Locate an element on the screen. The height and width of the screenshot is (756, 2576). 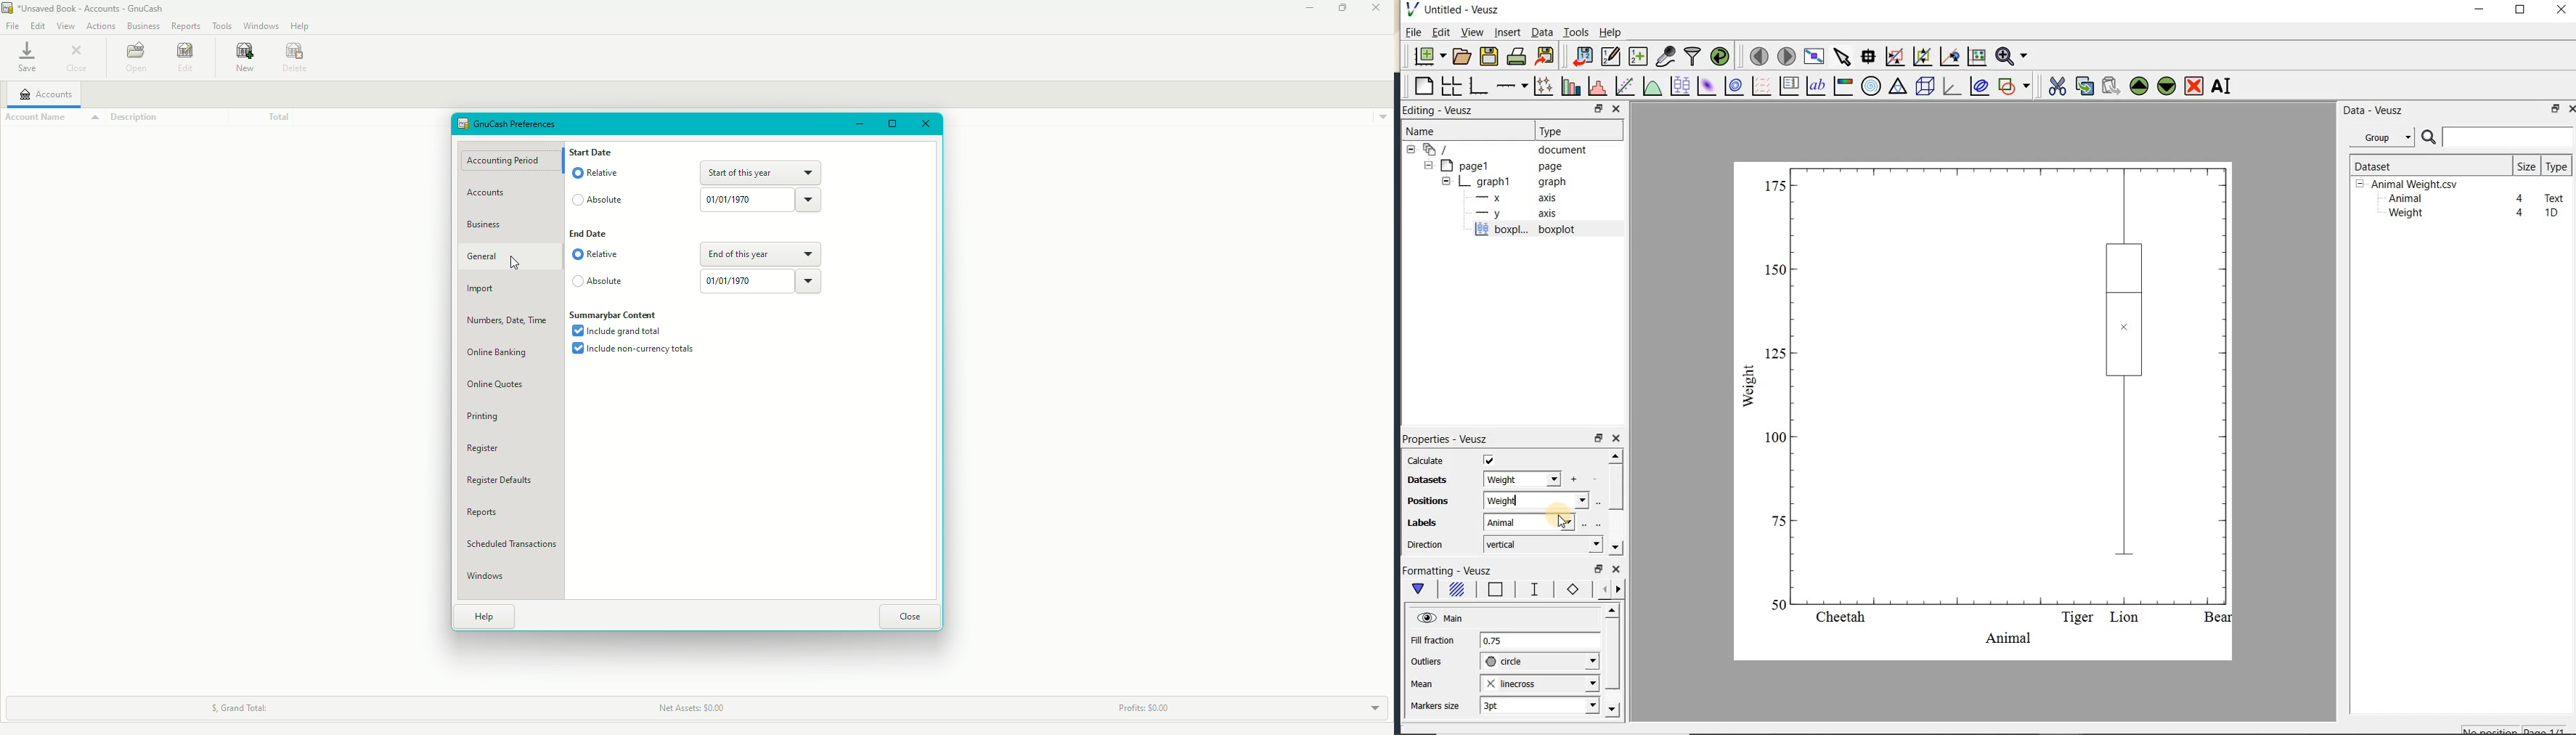
plot a function is located at coordinates (1652, 88).